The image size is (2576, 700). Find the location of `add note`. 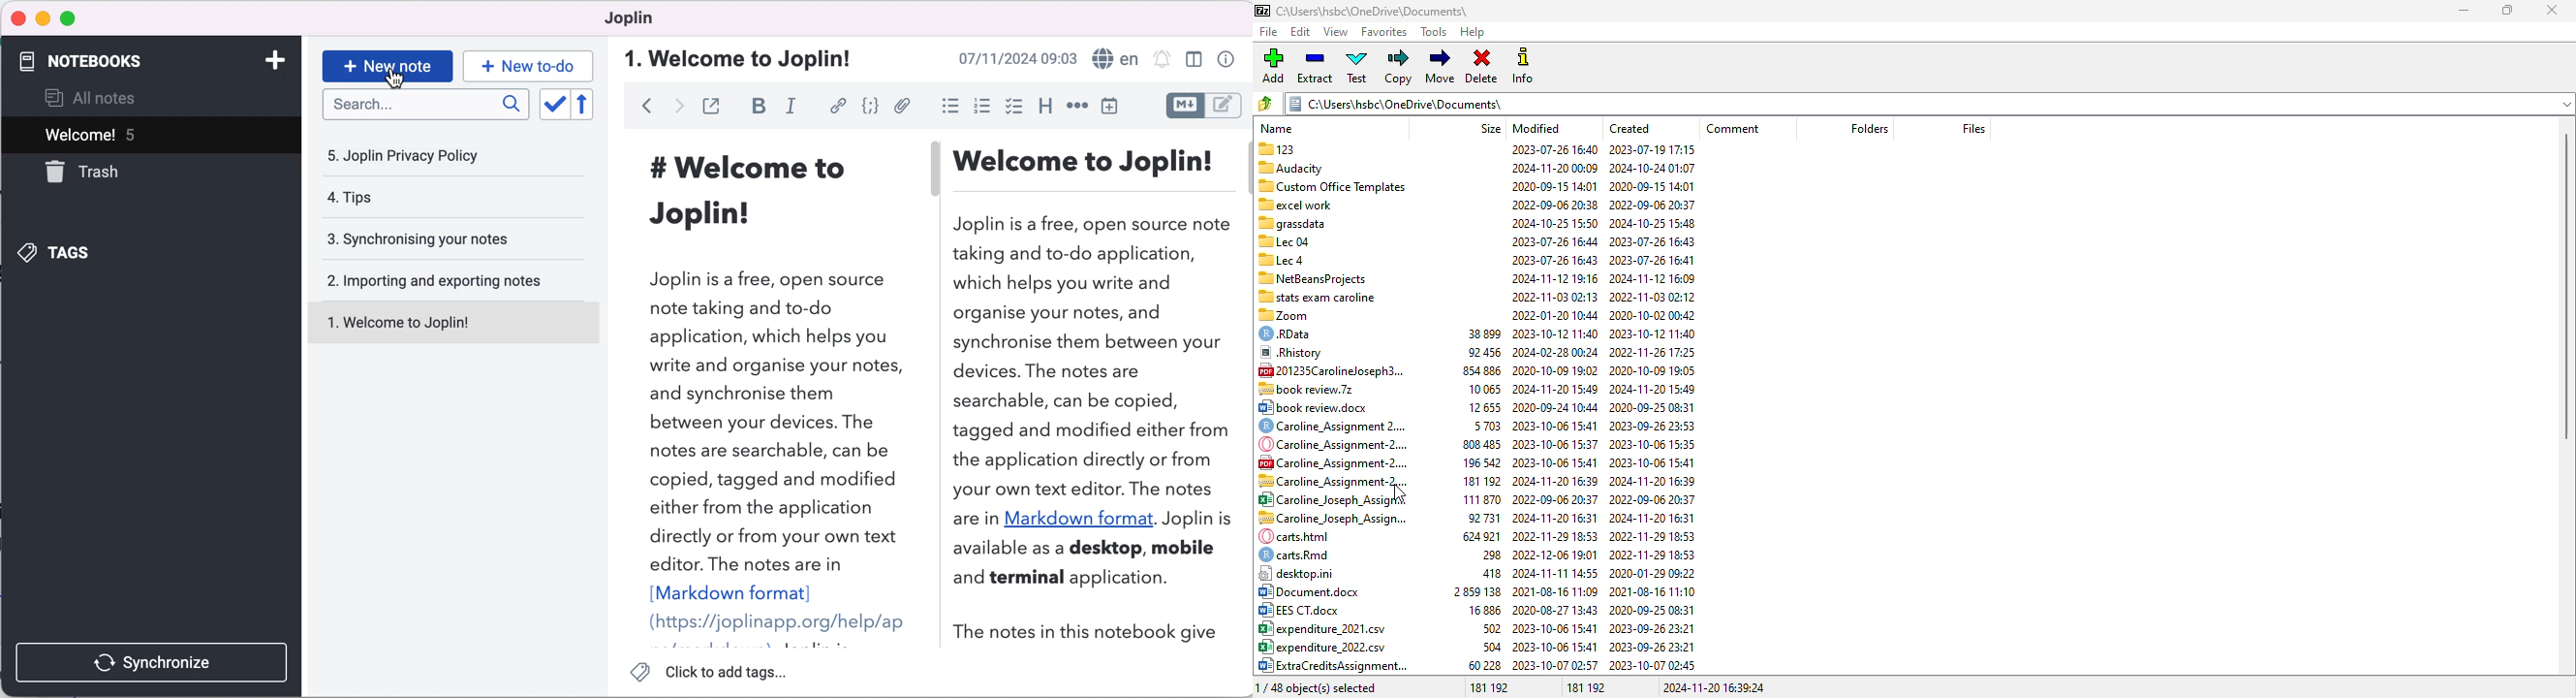

add note is located at coordinates (268, 59).